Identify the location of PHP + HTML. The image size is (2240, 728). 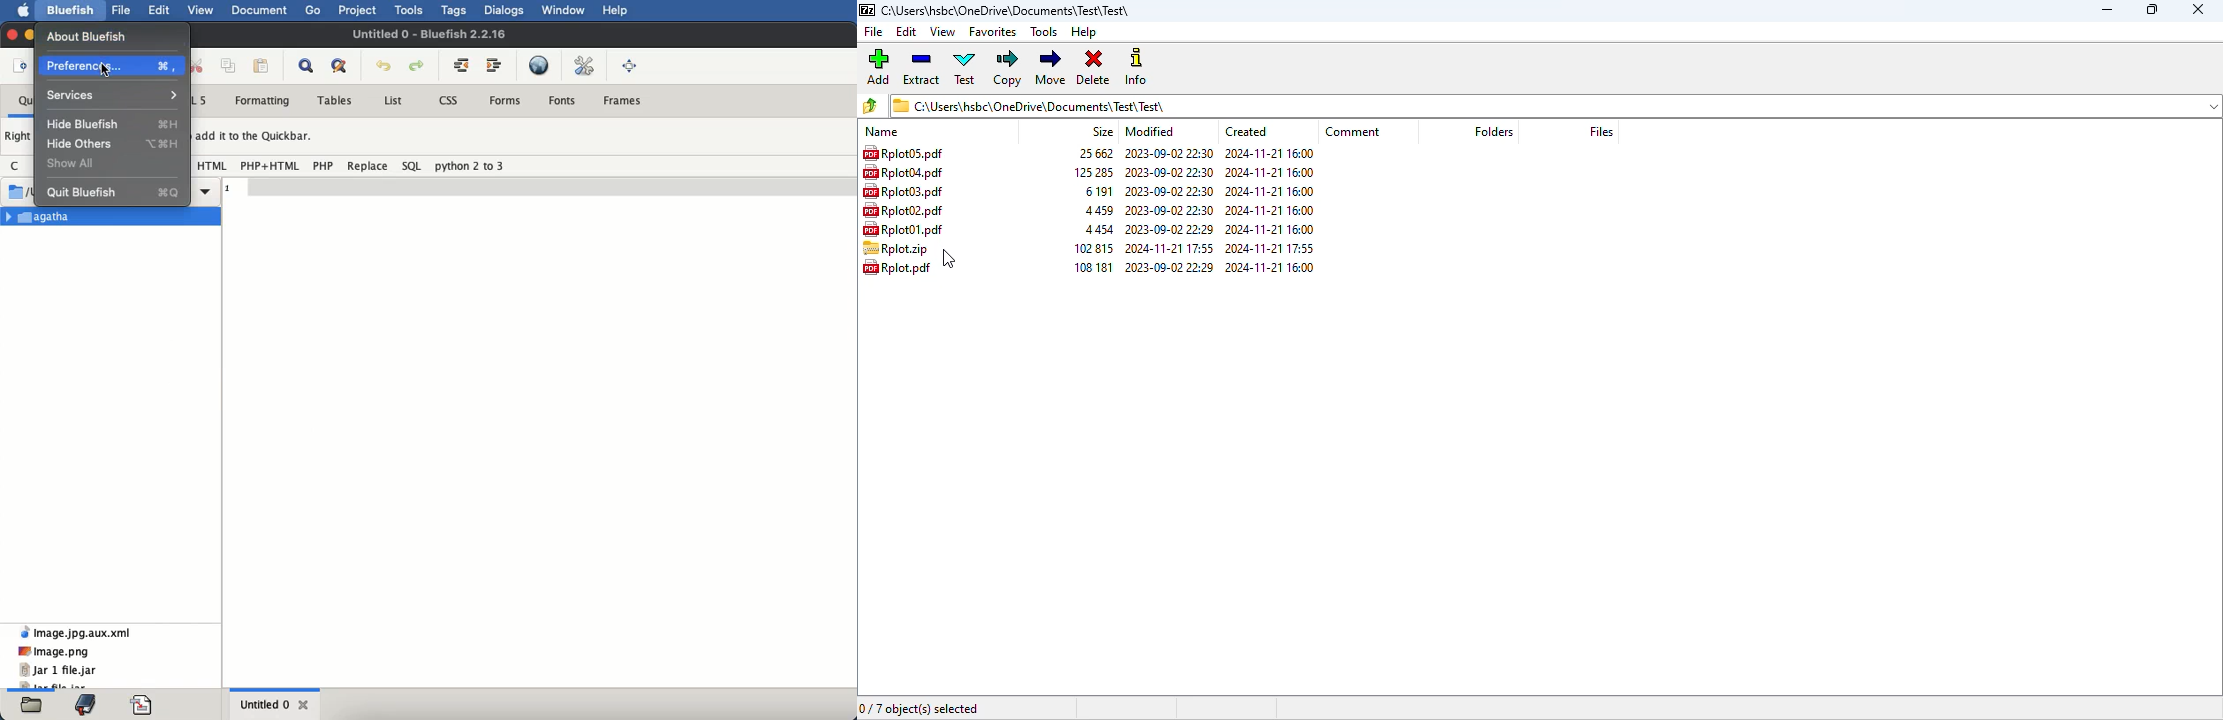
(271, 165).